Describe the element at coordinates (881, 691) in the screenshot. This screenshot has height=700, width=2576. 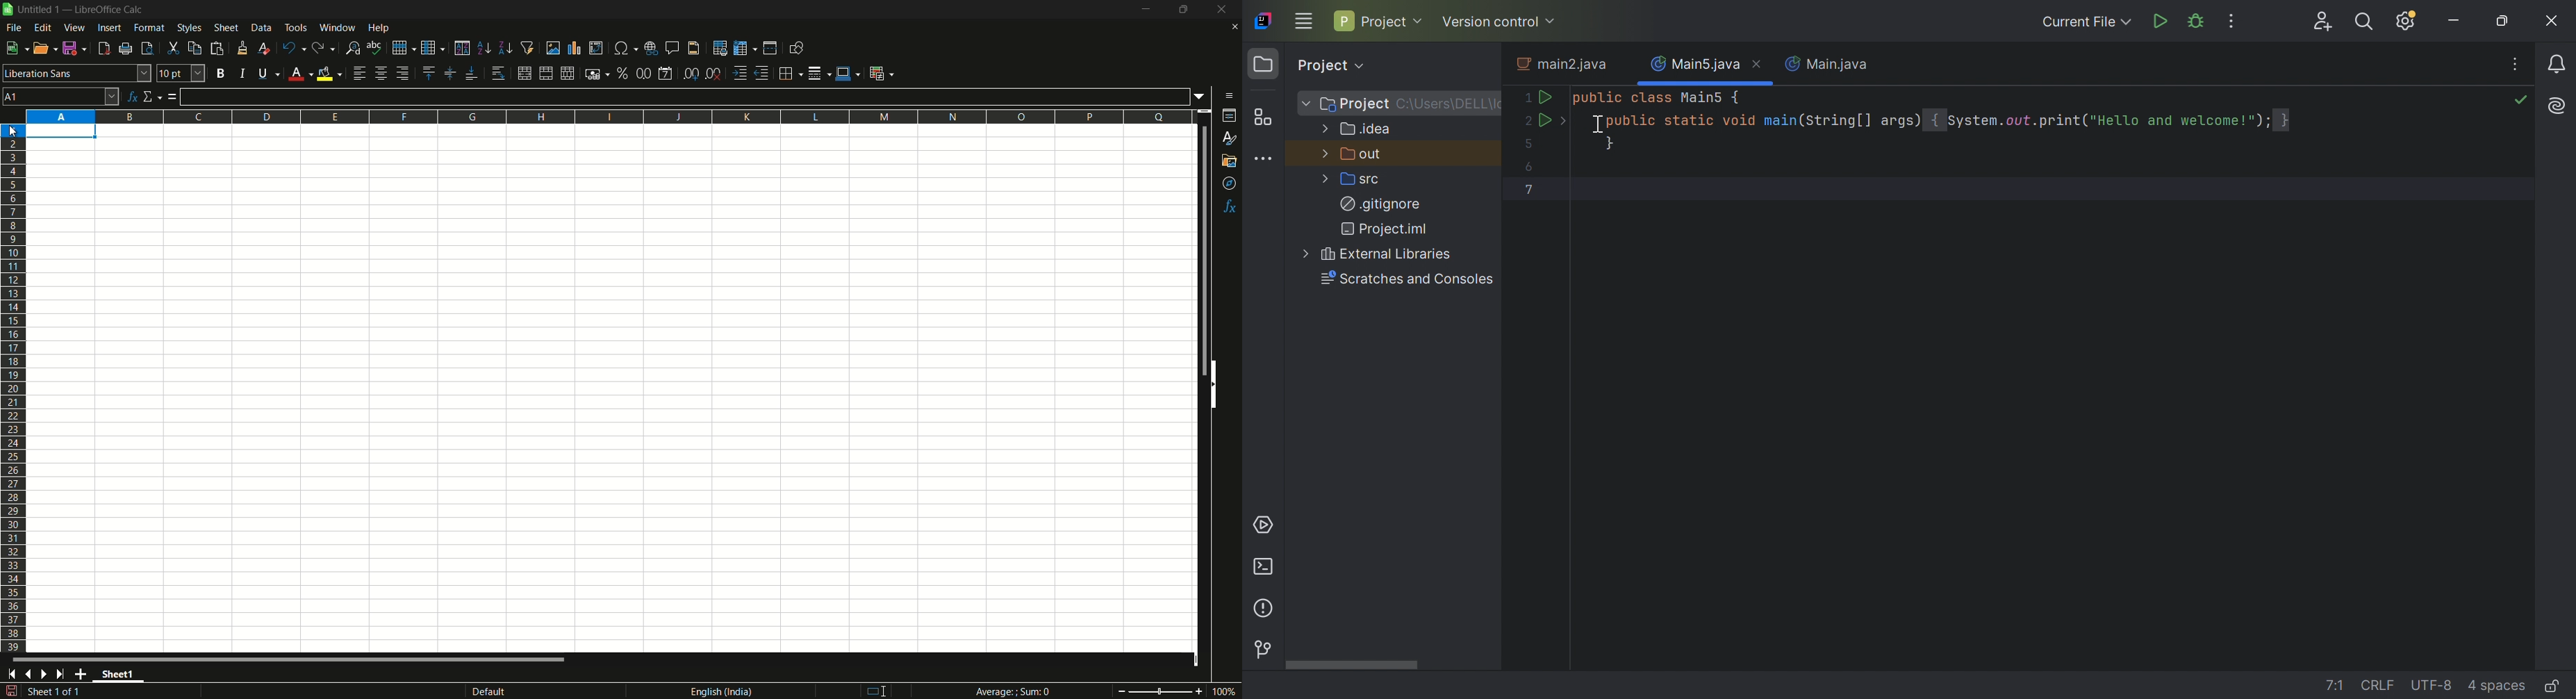
I see `standard selection` at that location.